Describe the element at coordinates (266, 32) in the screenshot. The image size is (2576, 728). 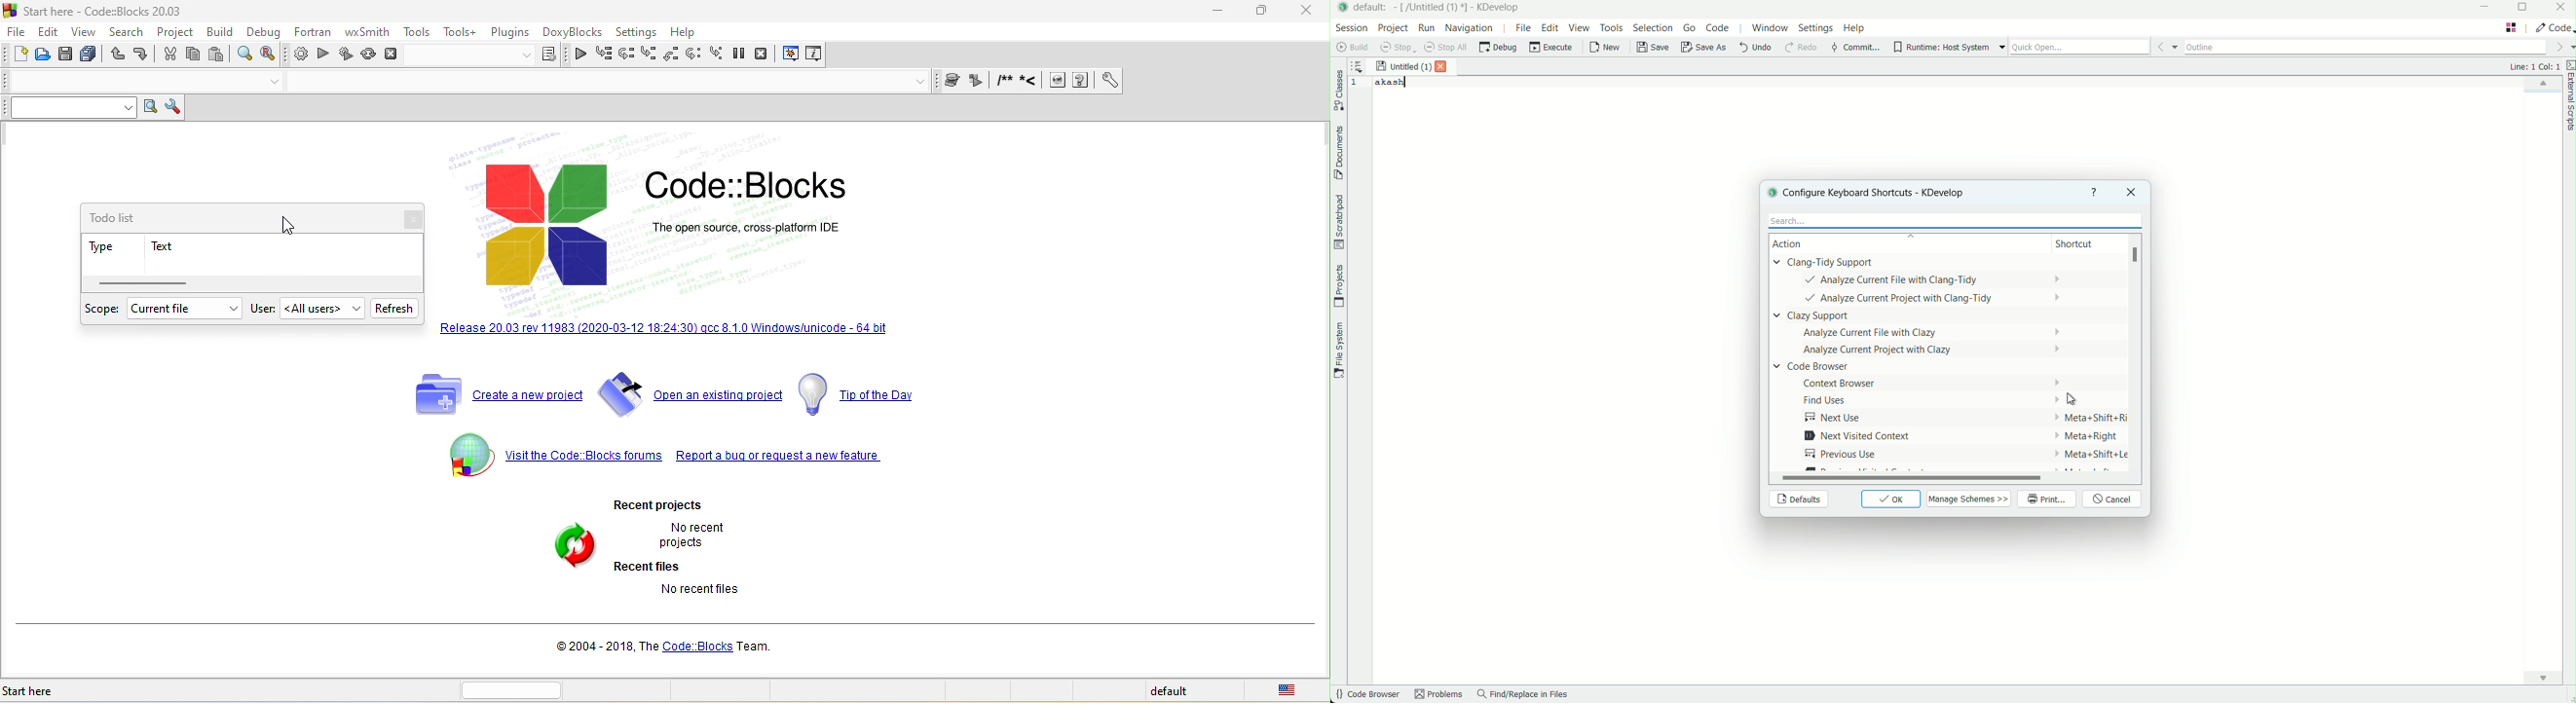
I see `debug` at that location.